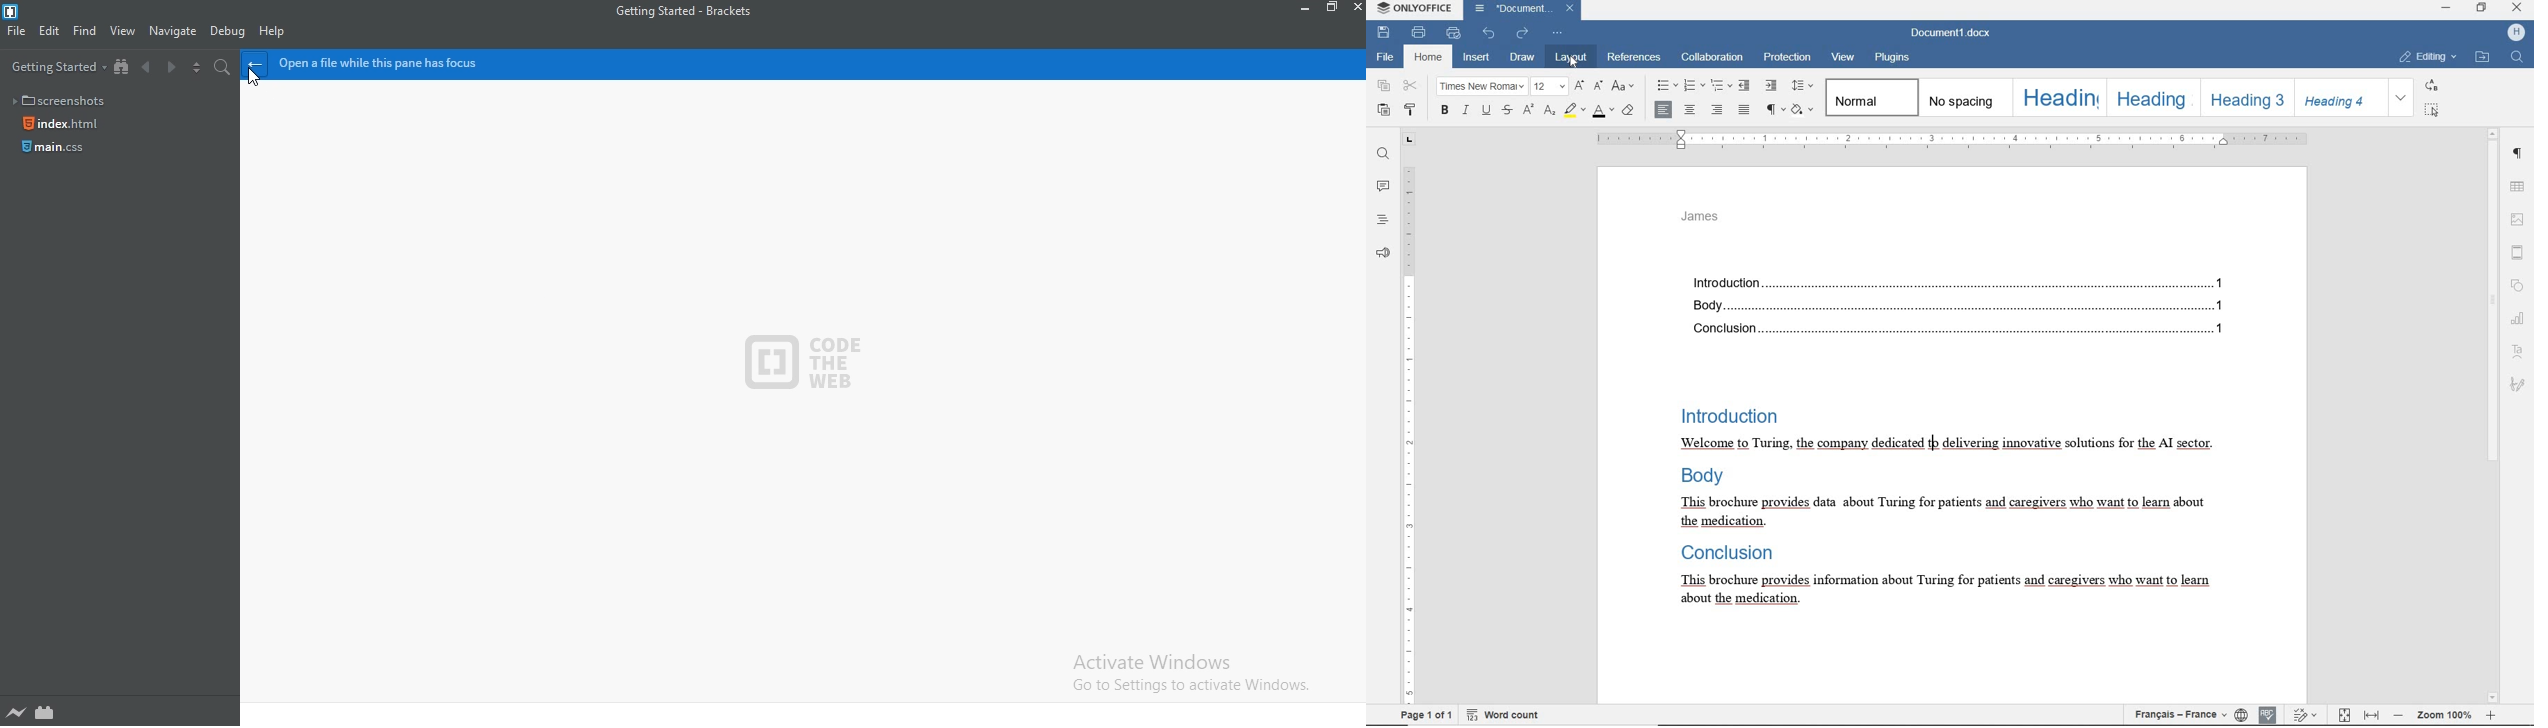 The width and height of the screenshot is (2548, 728). I want to click on header & footer, so click(2518, 253).